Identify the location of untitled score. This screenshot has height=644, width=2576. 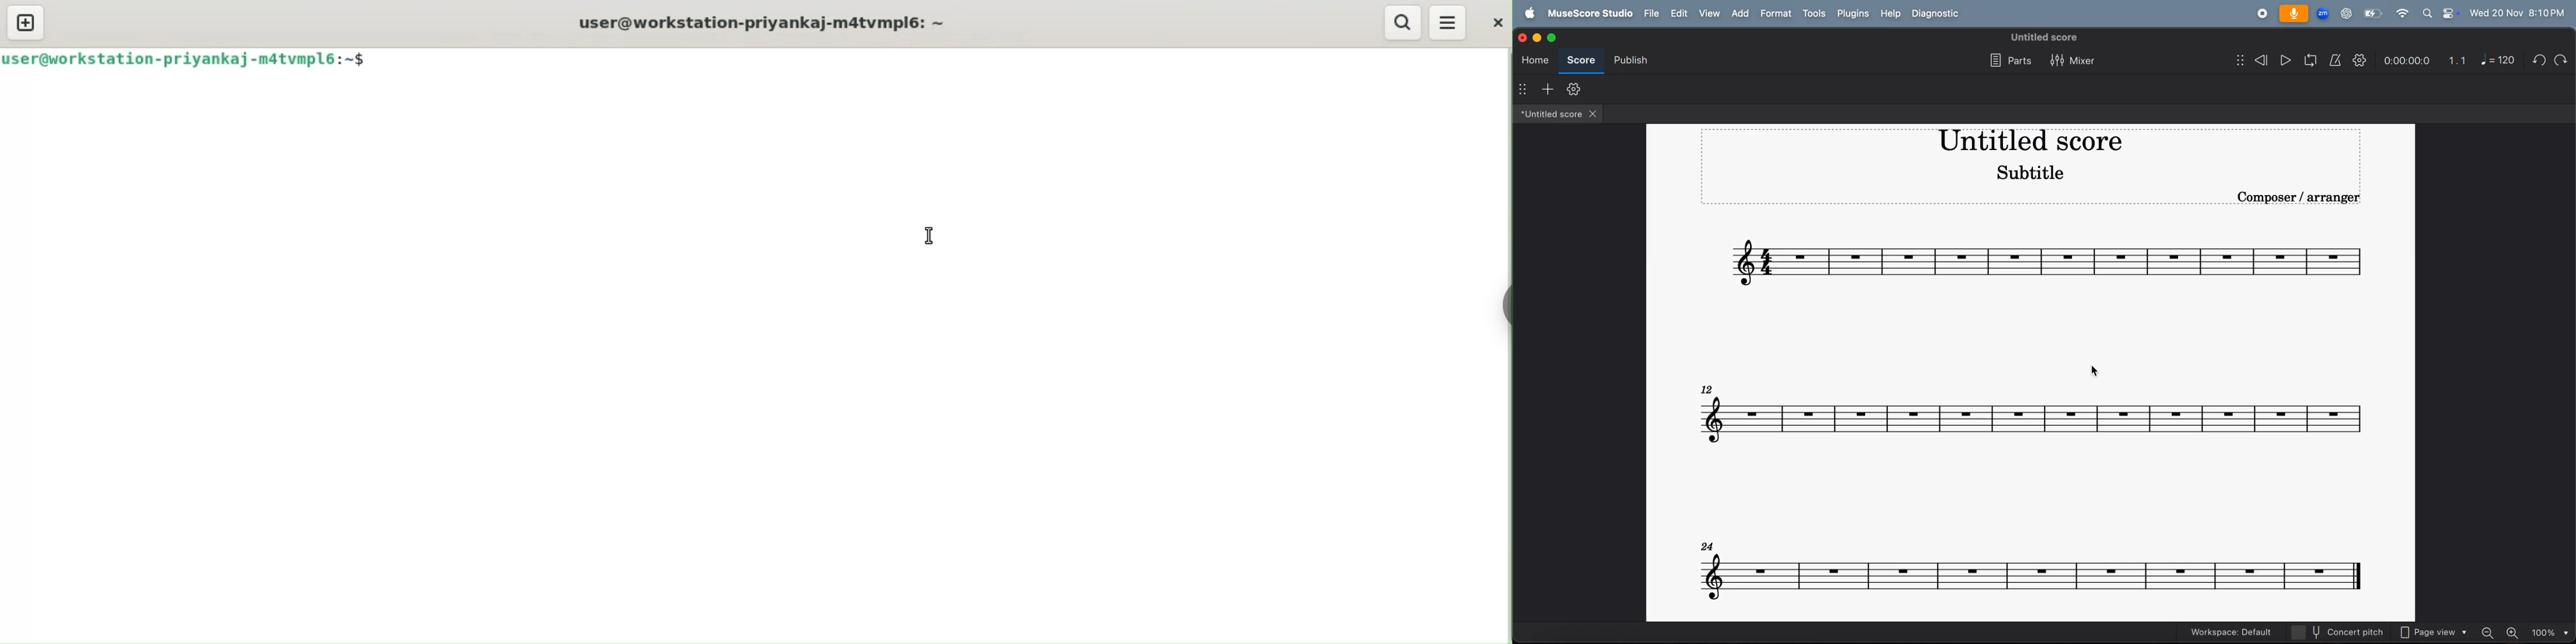
(1549, 115).